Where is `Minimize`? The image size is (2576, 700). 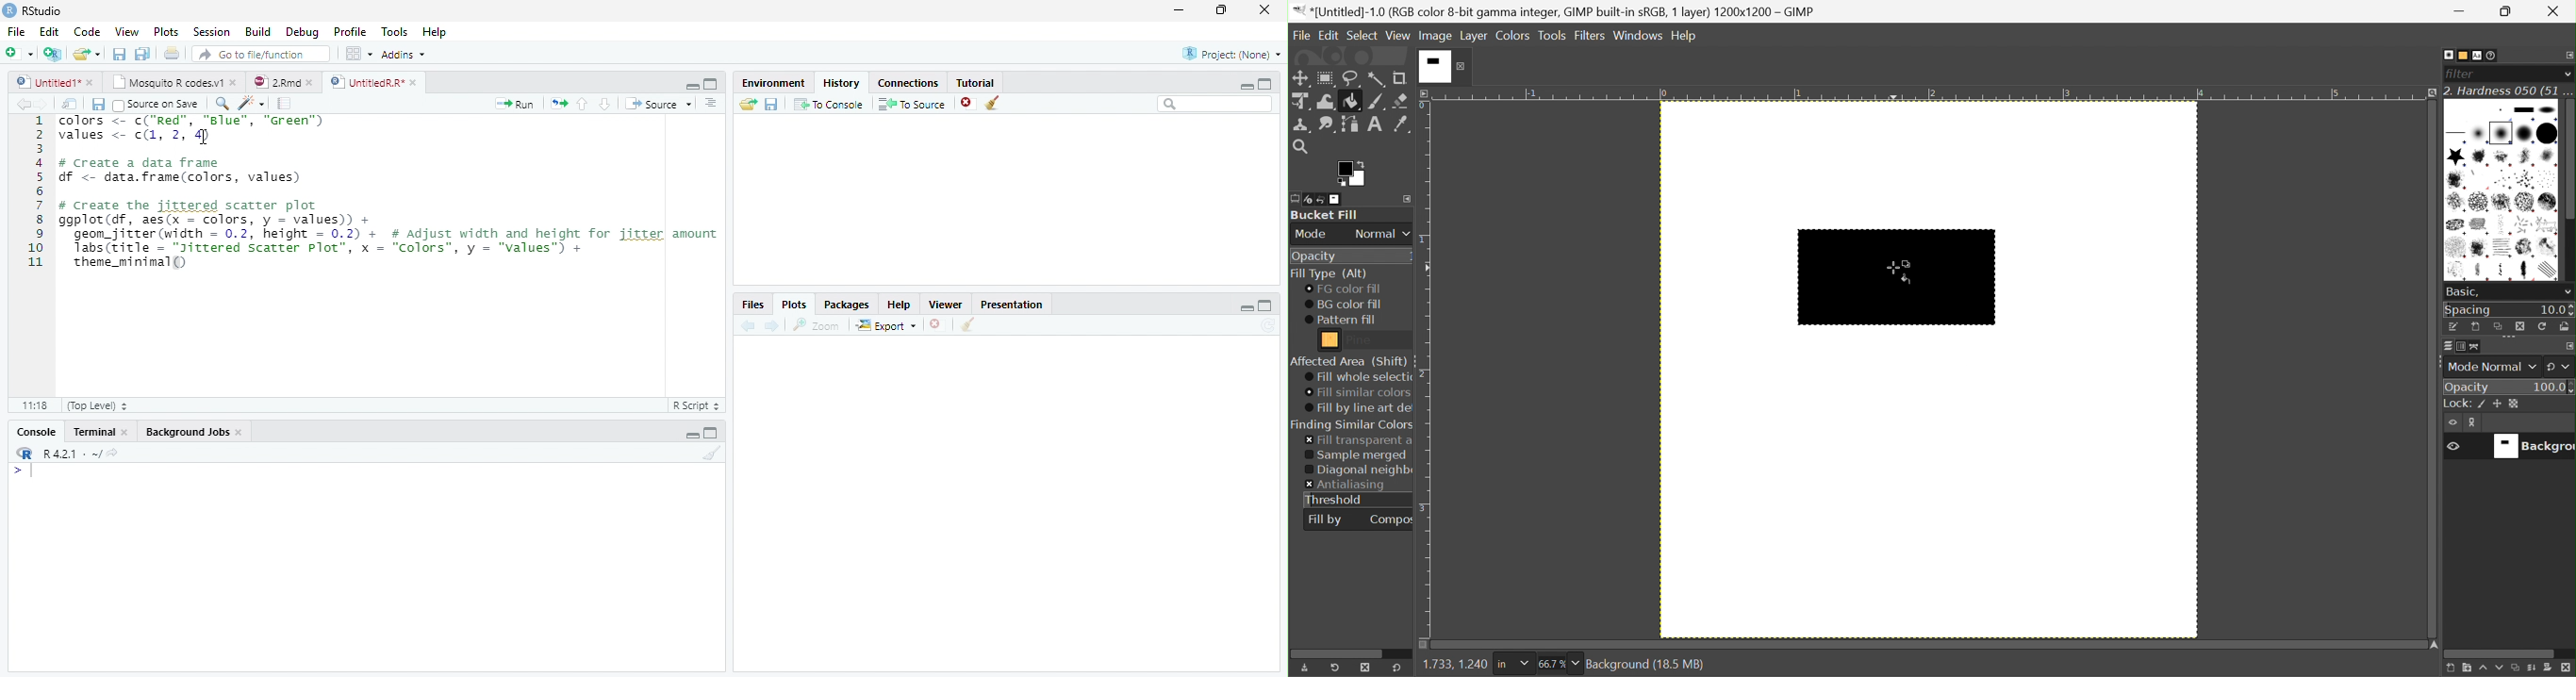 Minimize is located at coordinates (1246, 86).